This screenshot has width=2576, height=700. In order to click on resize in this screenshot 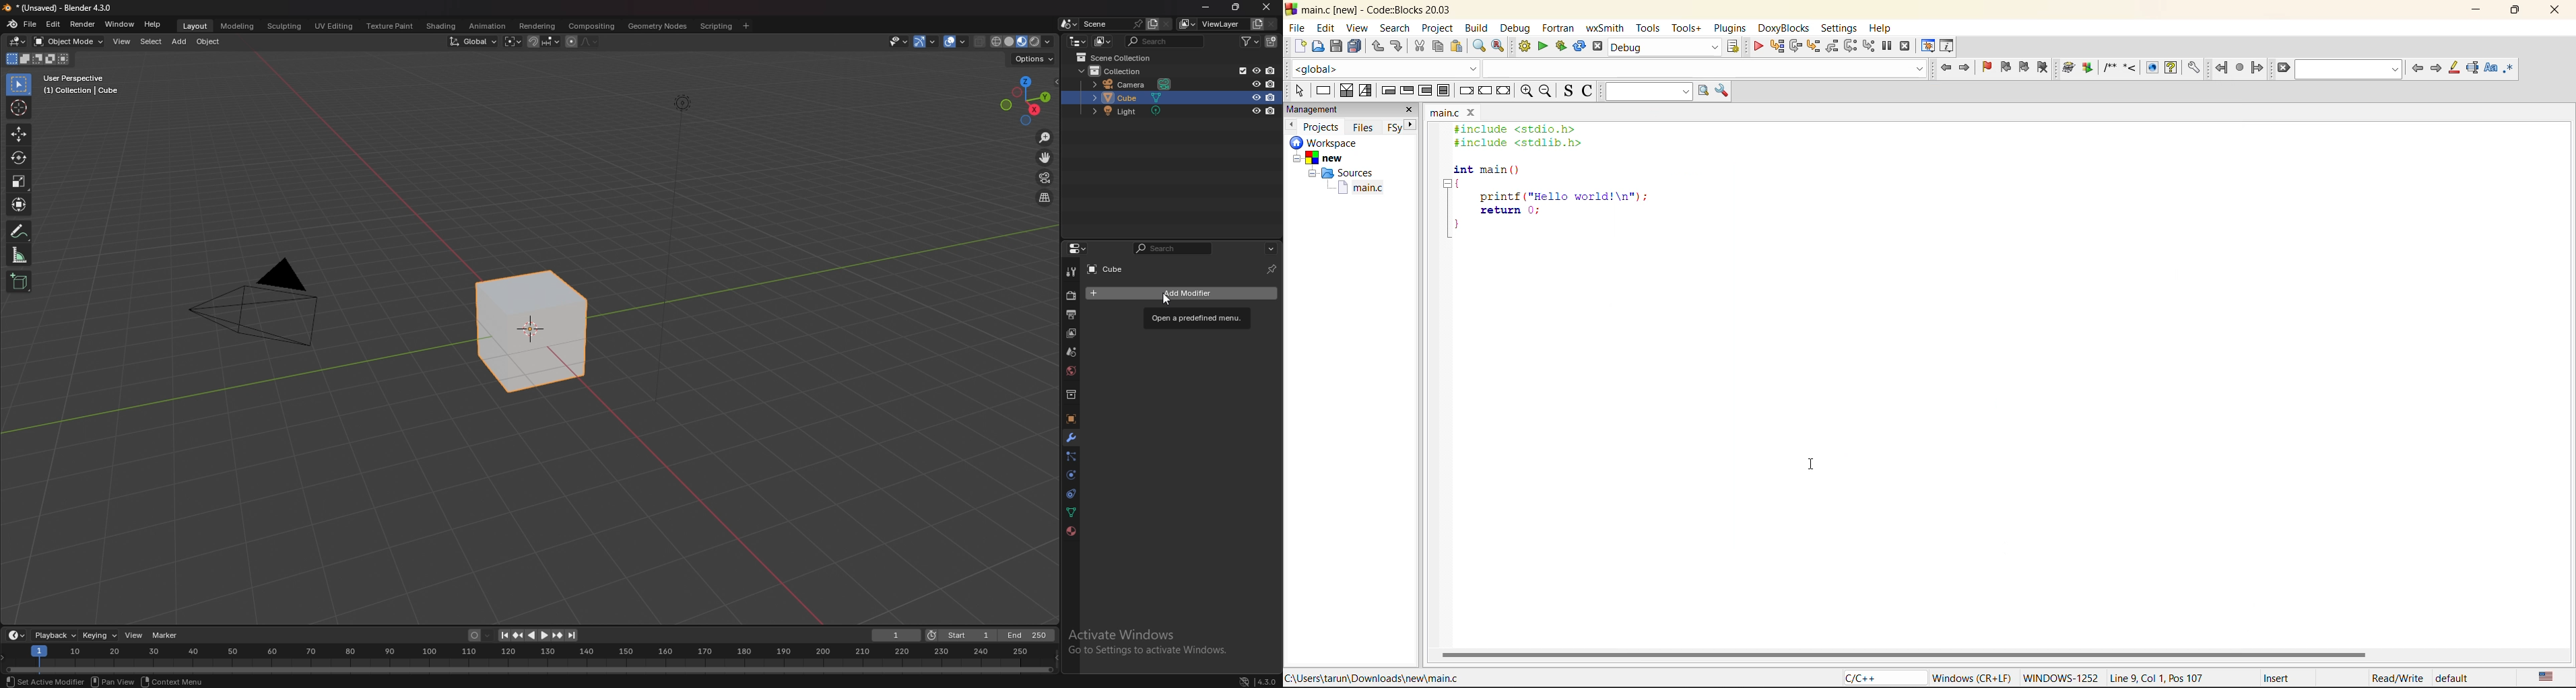, I will do `click(1235, 7)`.